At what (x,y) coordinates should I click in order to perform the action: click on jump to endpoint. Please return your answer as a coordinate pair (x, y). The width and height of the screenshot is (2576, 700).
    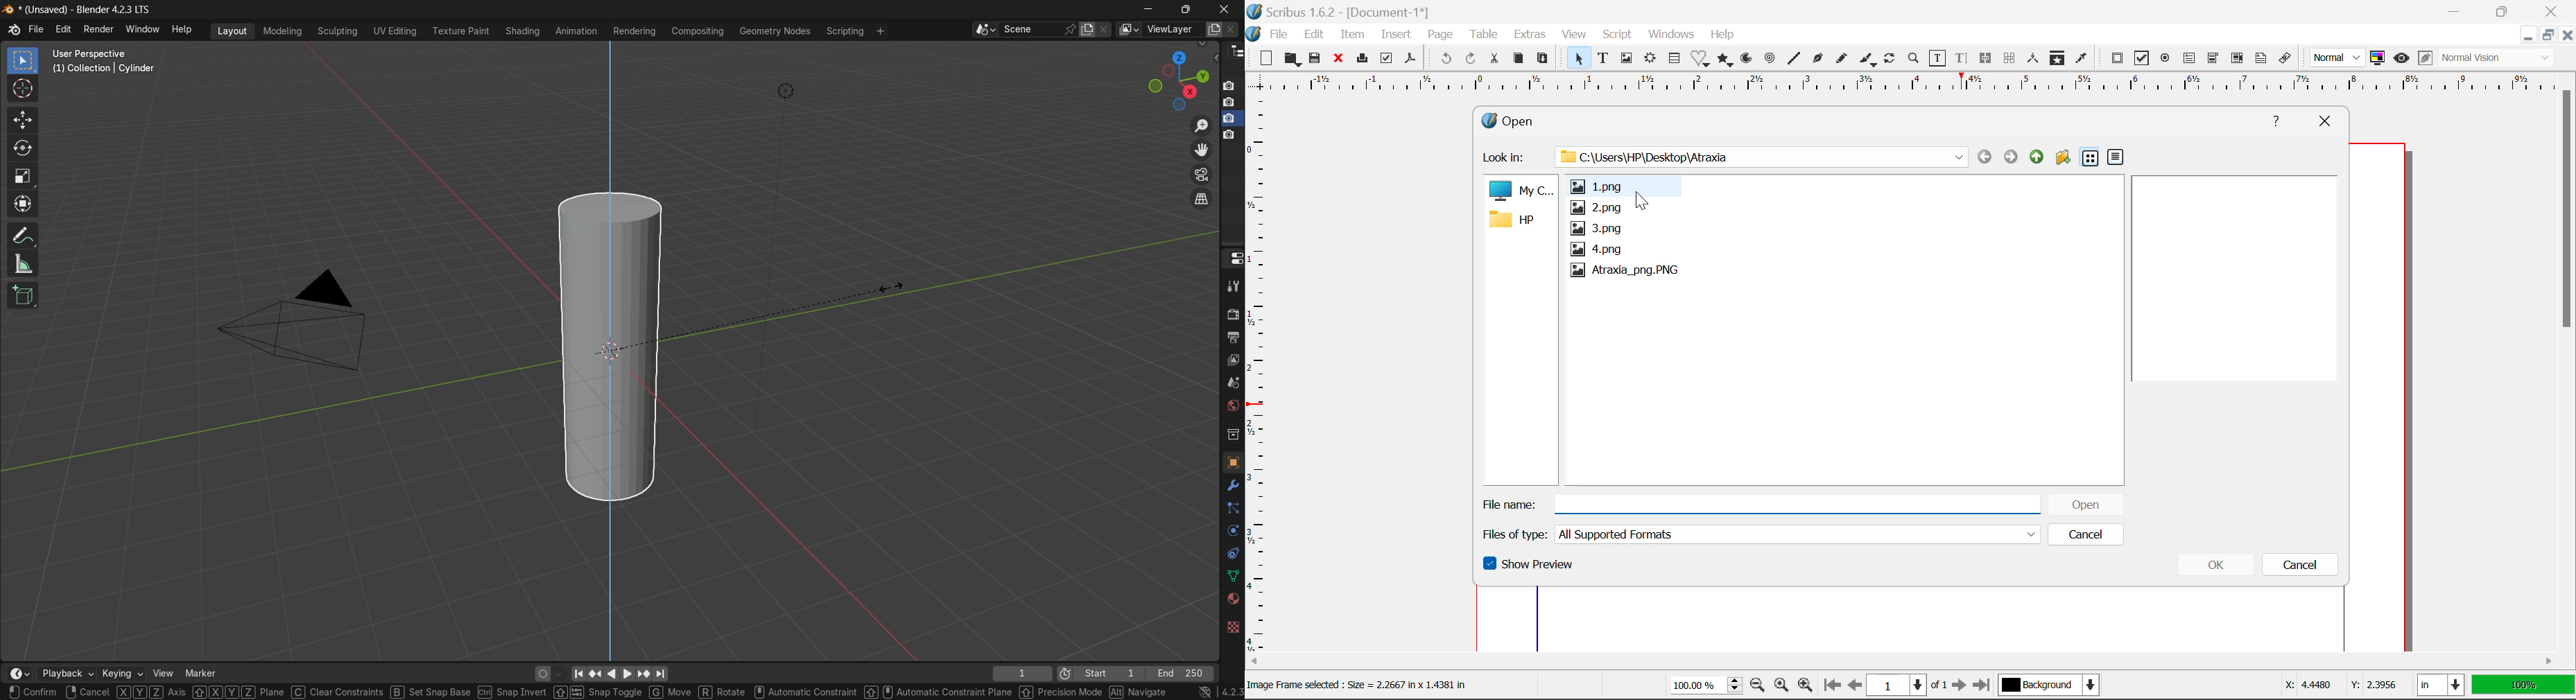
    Looking at the image, I should click on (662, 674).